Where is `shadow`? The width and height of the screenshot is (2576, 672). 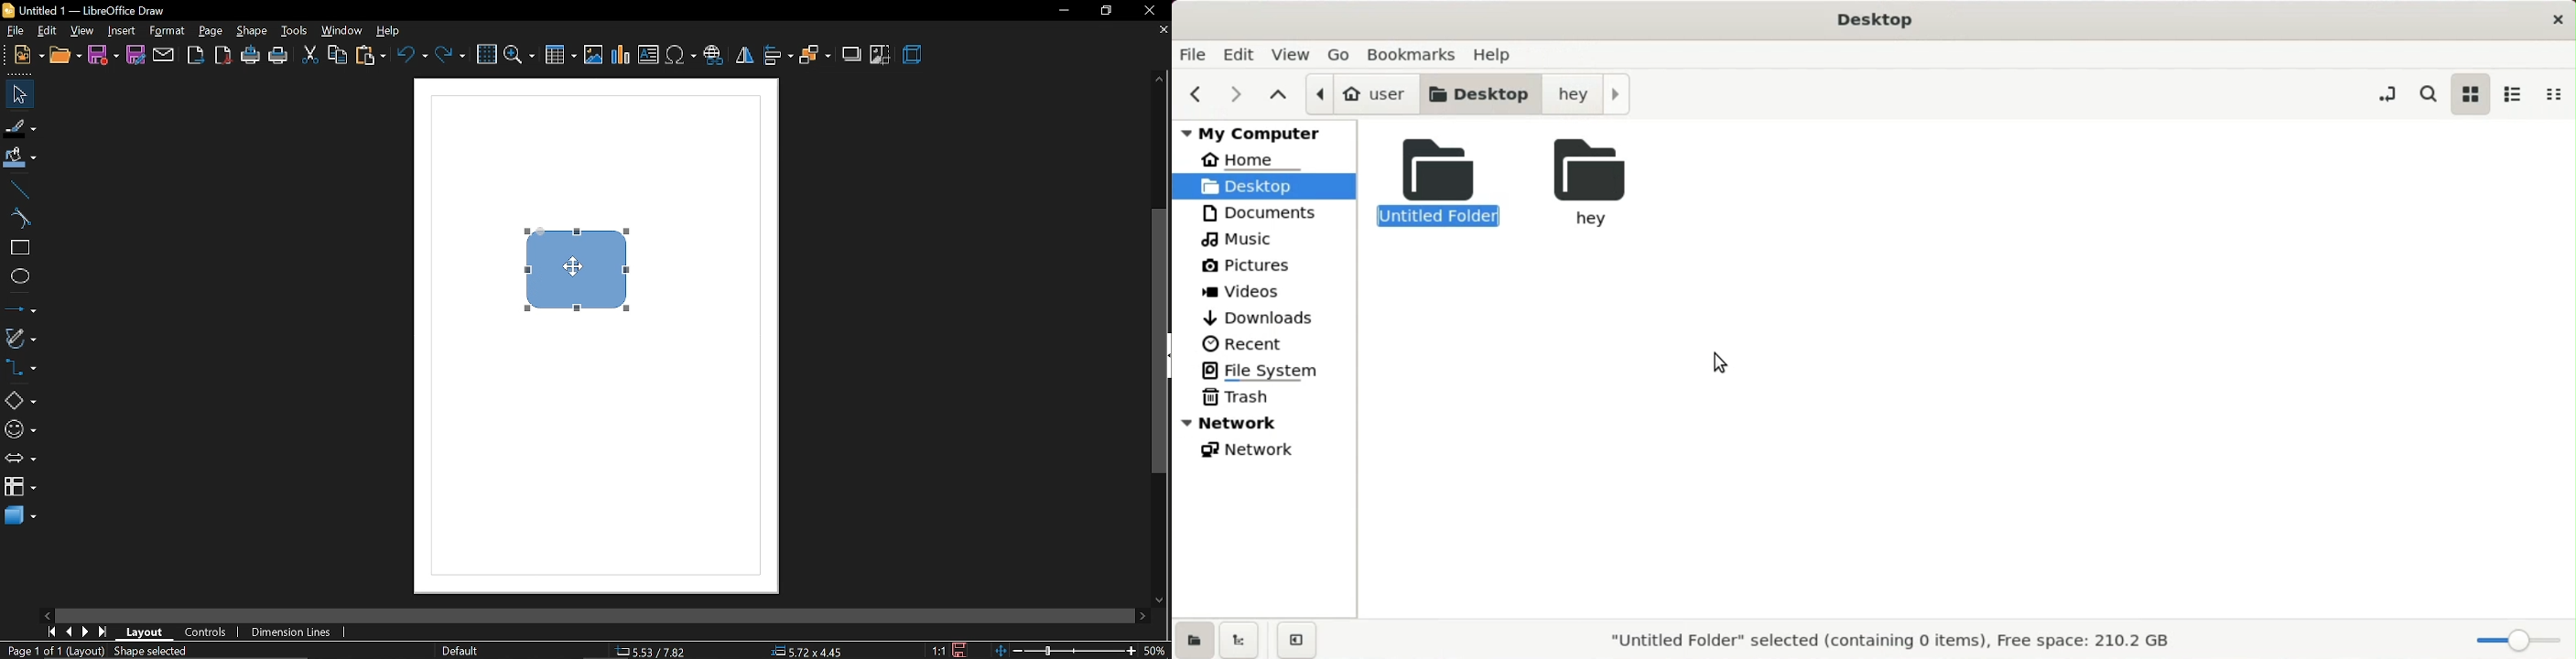 shadow is located at coordinates (850, 55).